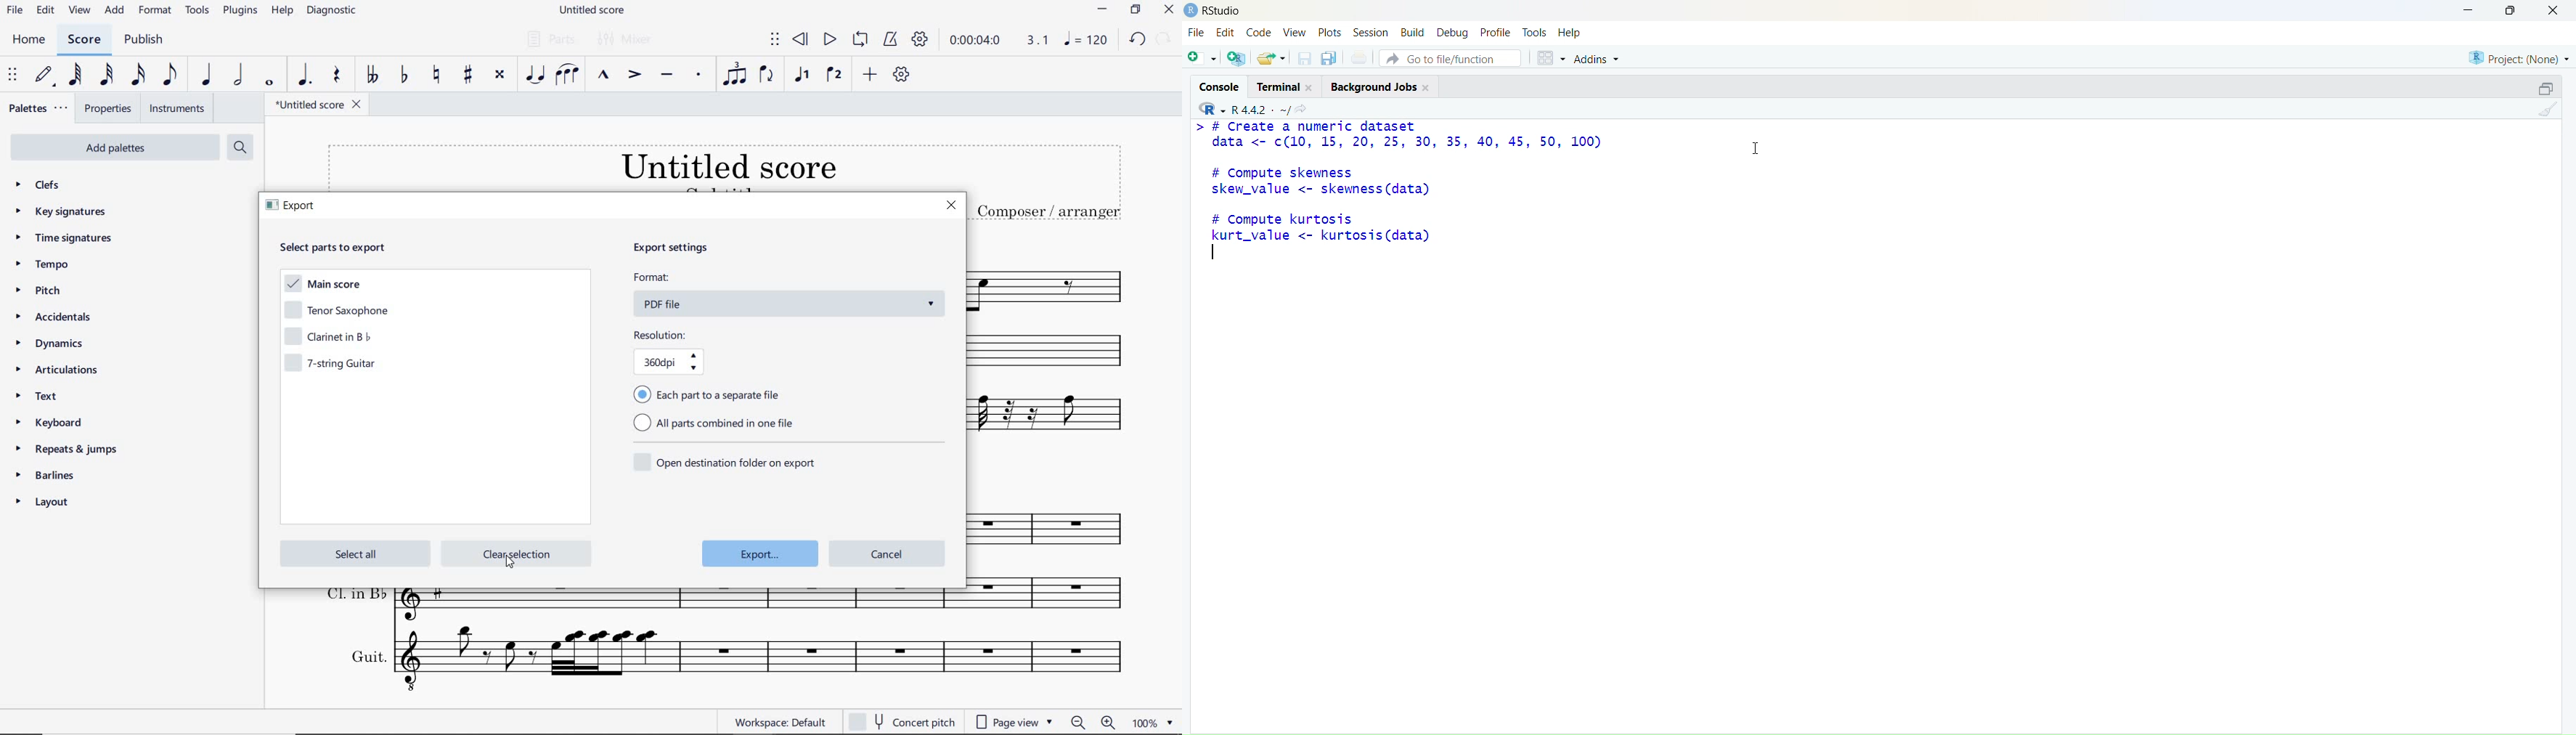 The image size is (2576, 756). What do you see at coordinates (40, 184) in the screenshot?
I see `CLEFS` at bounding box center [40, 184].